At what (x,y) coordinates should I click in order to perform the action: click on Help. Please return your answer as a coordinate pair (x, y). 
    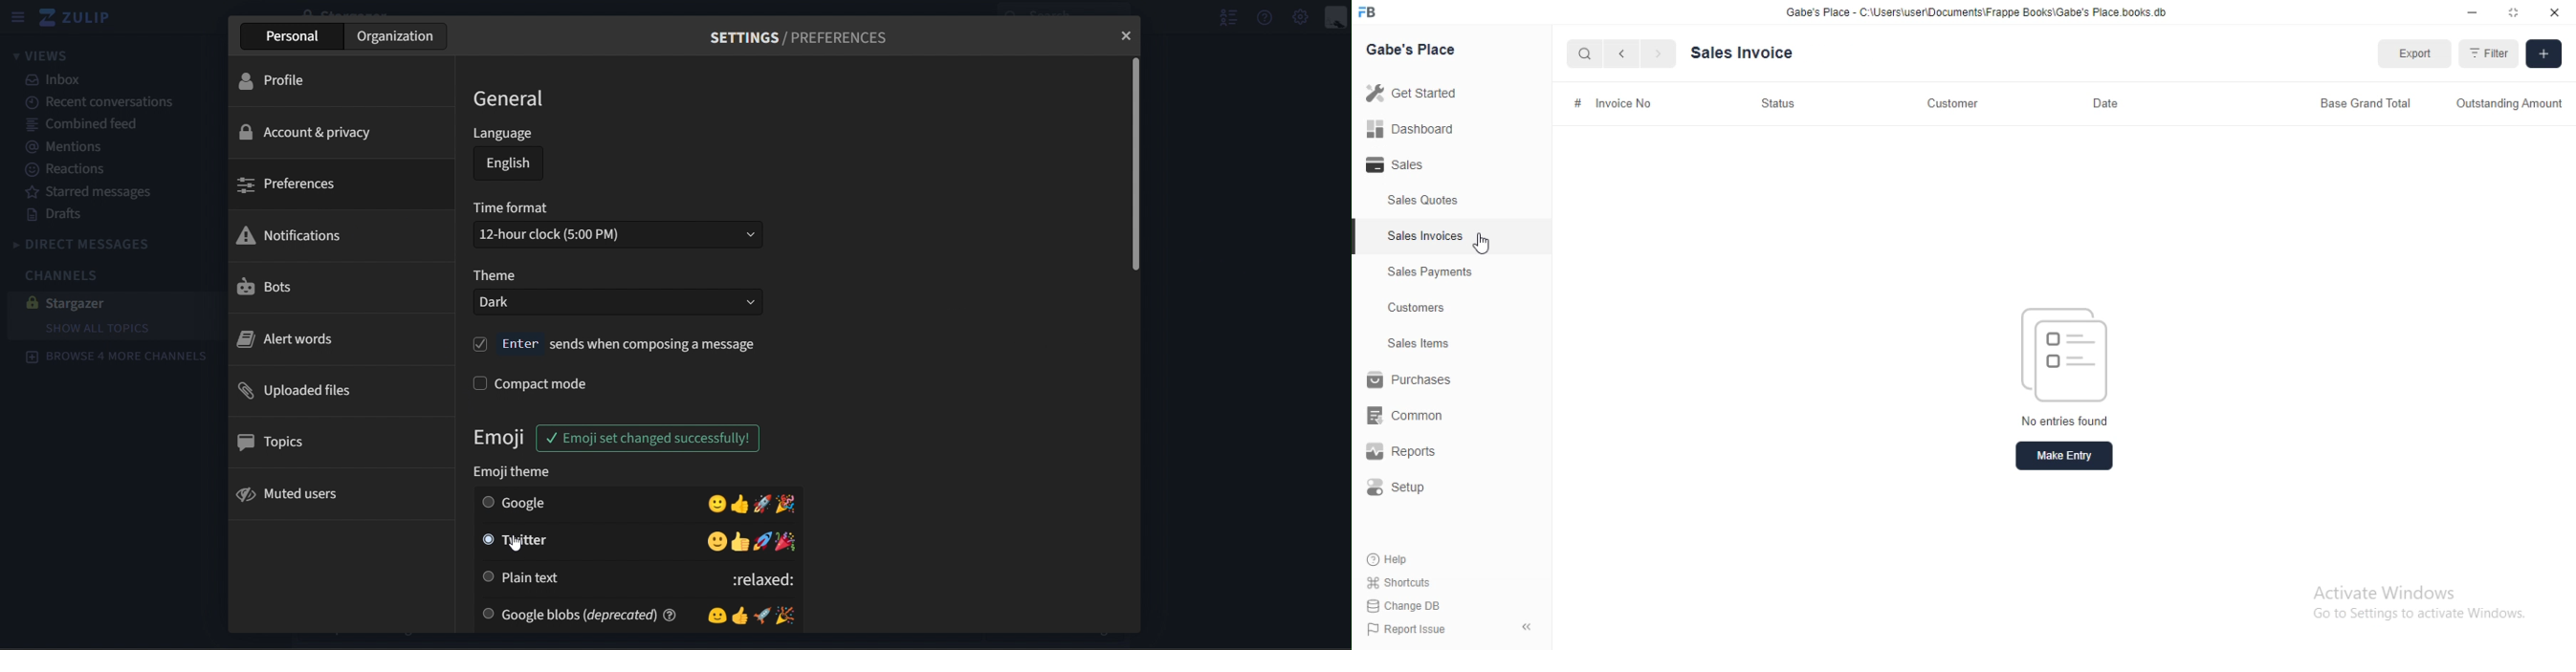
    Looking at the image, I should click on (1394, 559).